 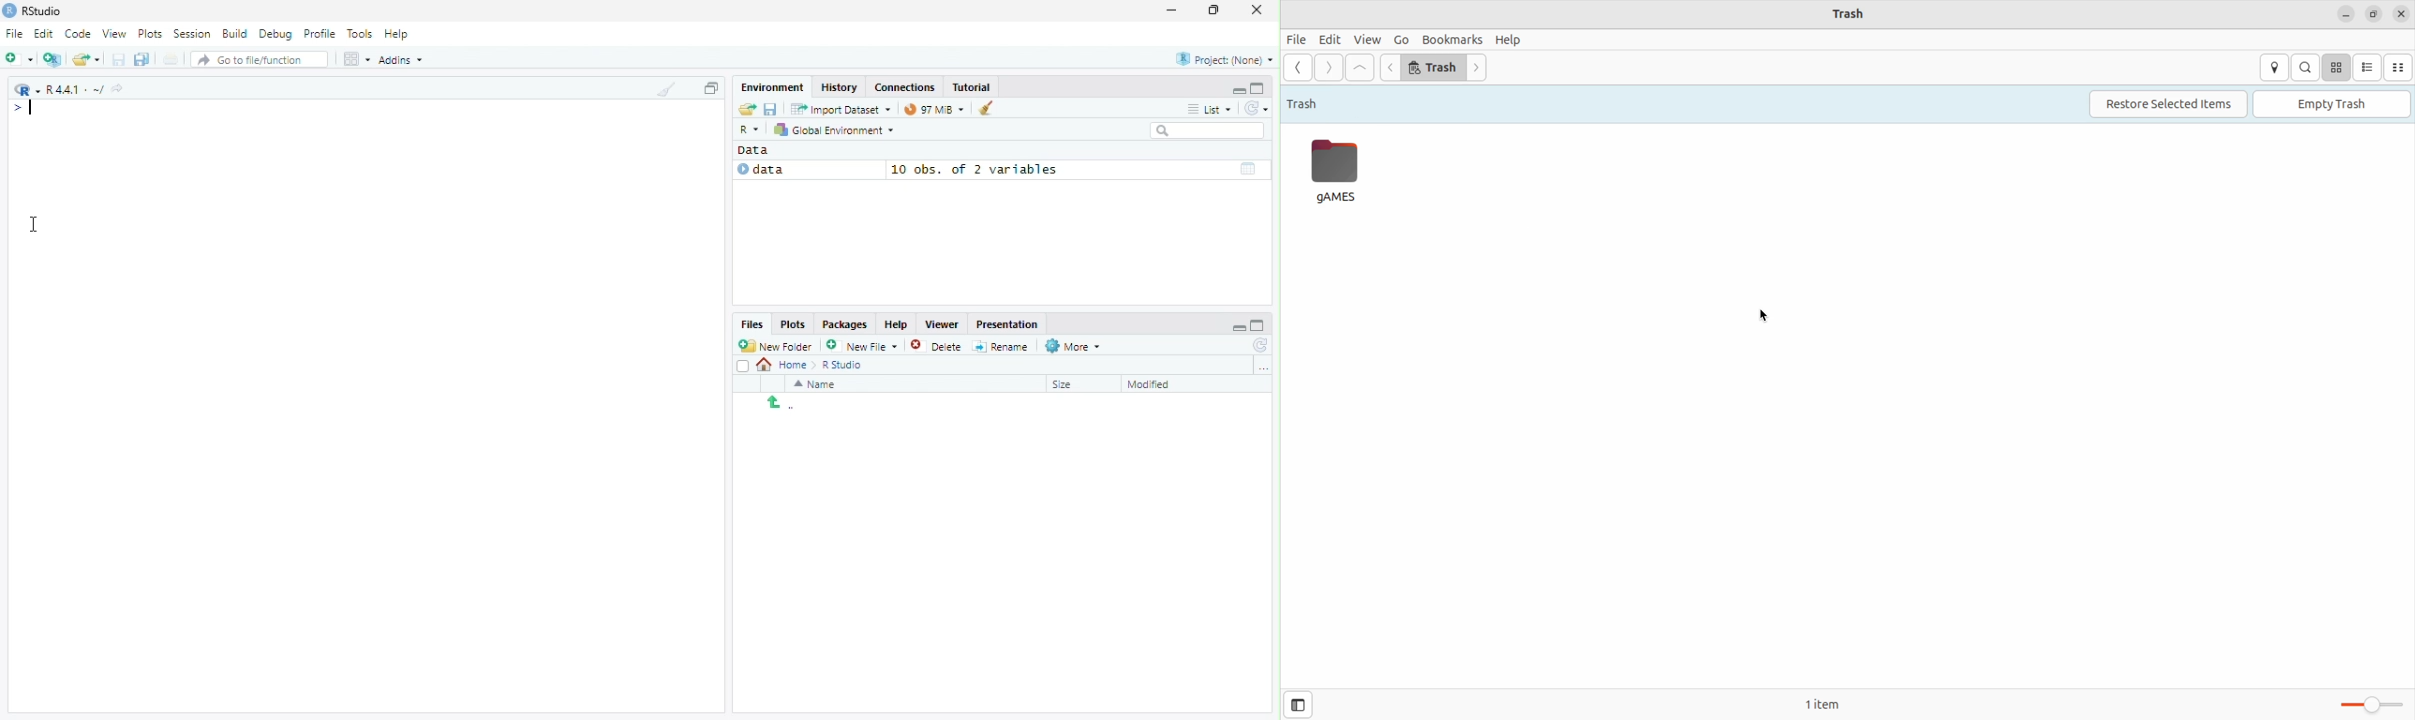 What do you see at coordinates (973, 87) in the screenshot?
I see `Tutorial` at bounding box center [973, 87].